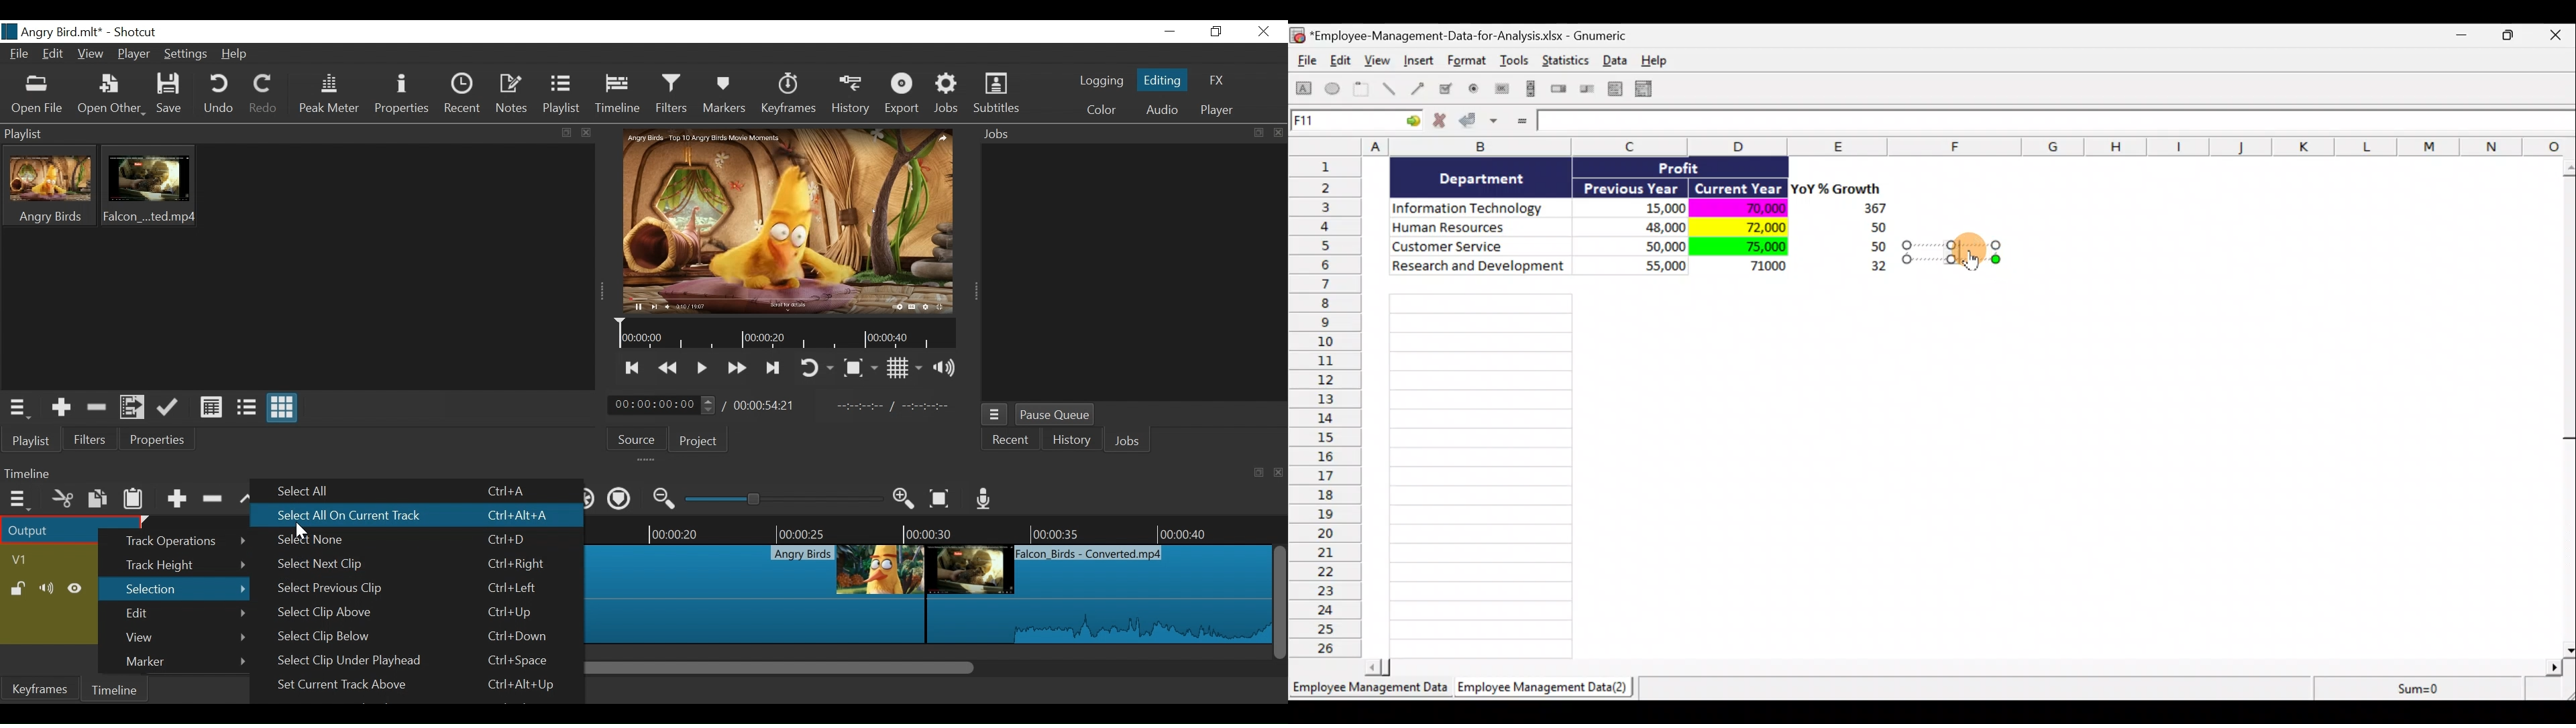 This screenshot has width=2576, height=728. Describe the element at coordinates (1650, 89) in the screenshot. I see `Create a combo box` at that location.